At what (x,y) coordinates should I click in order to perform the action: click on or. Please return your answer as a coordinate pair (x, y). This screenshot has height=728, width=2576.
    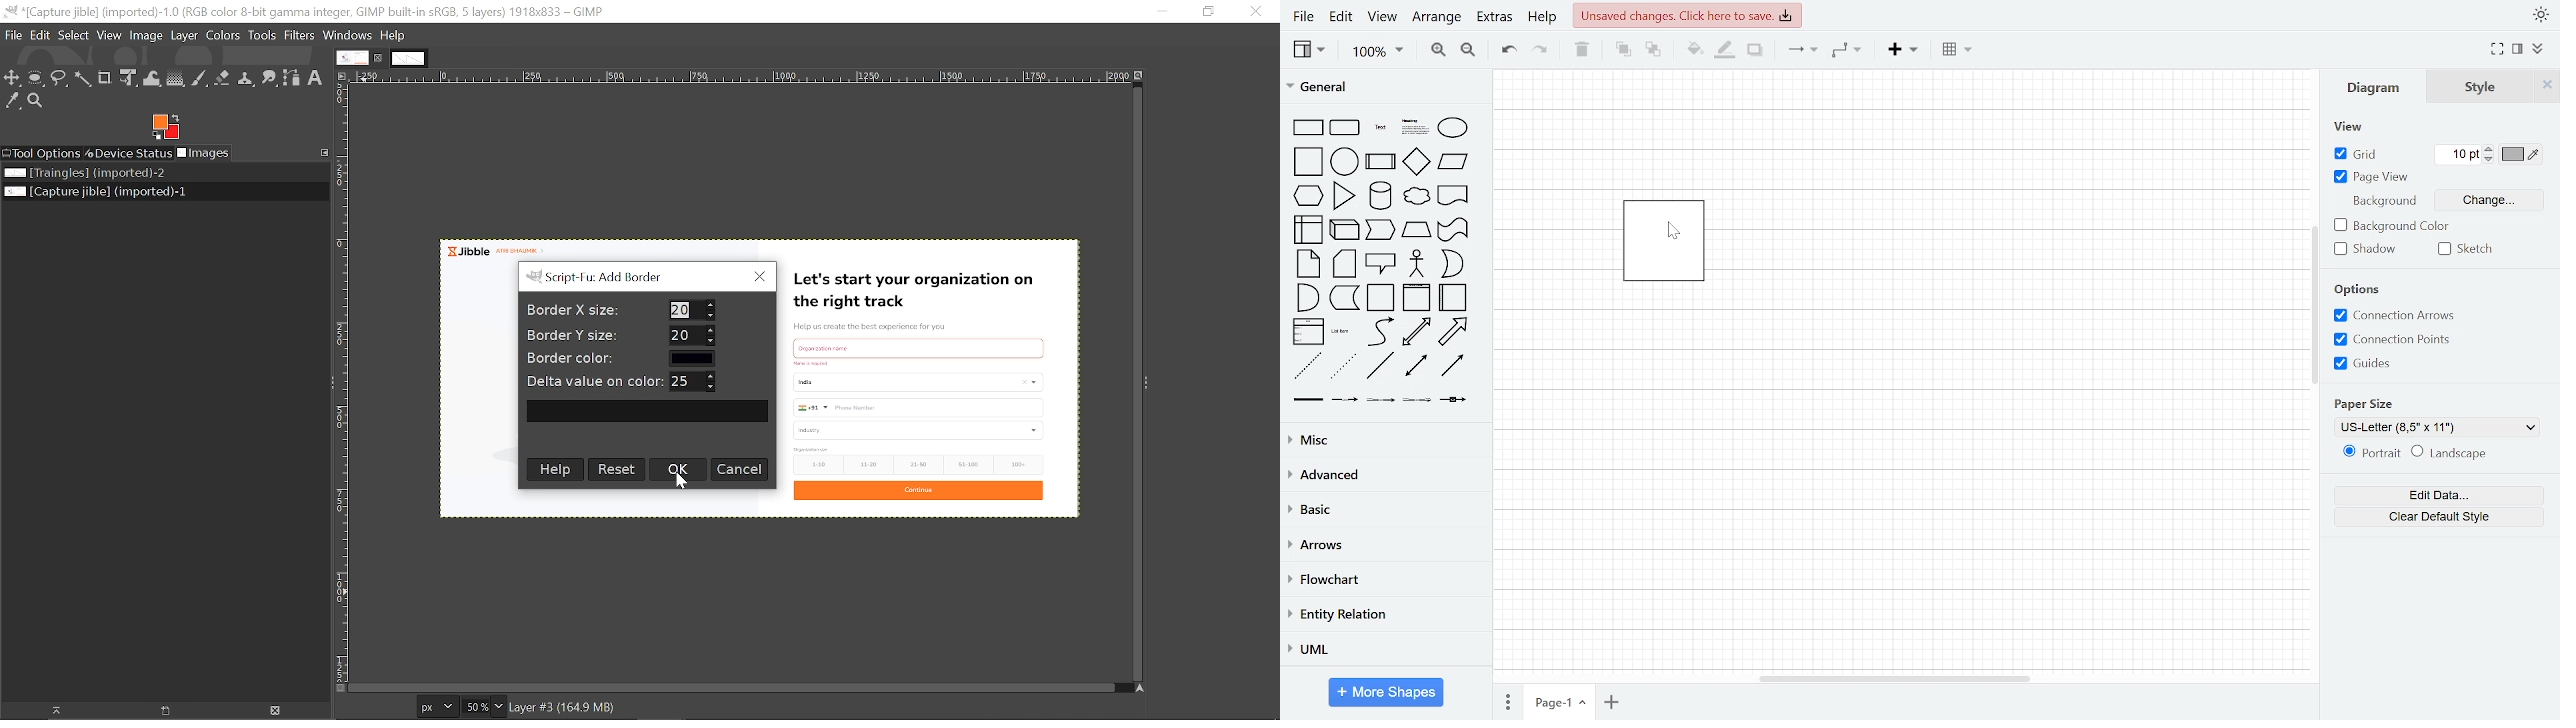
    Looking at the image, I should click on (1451, 264).